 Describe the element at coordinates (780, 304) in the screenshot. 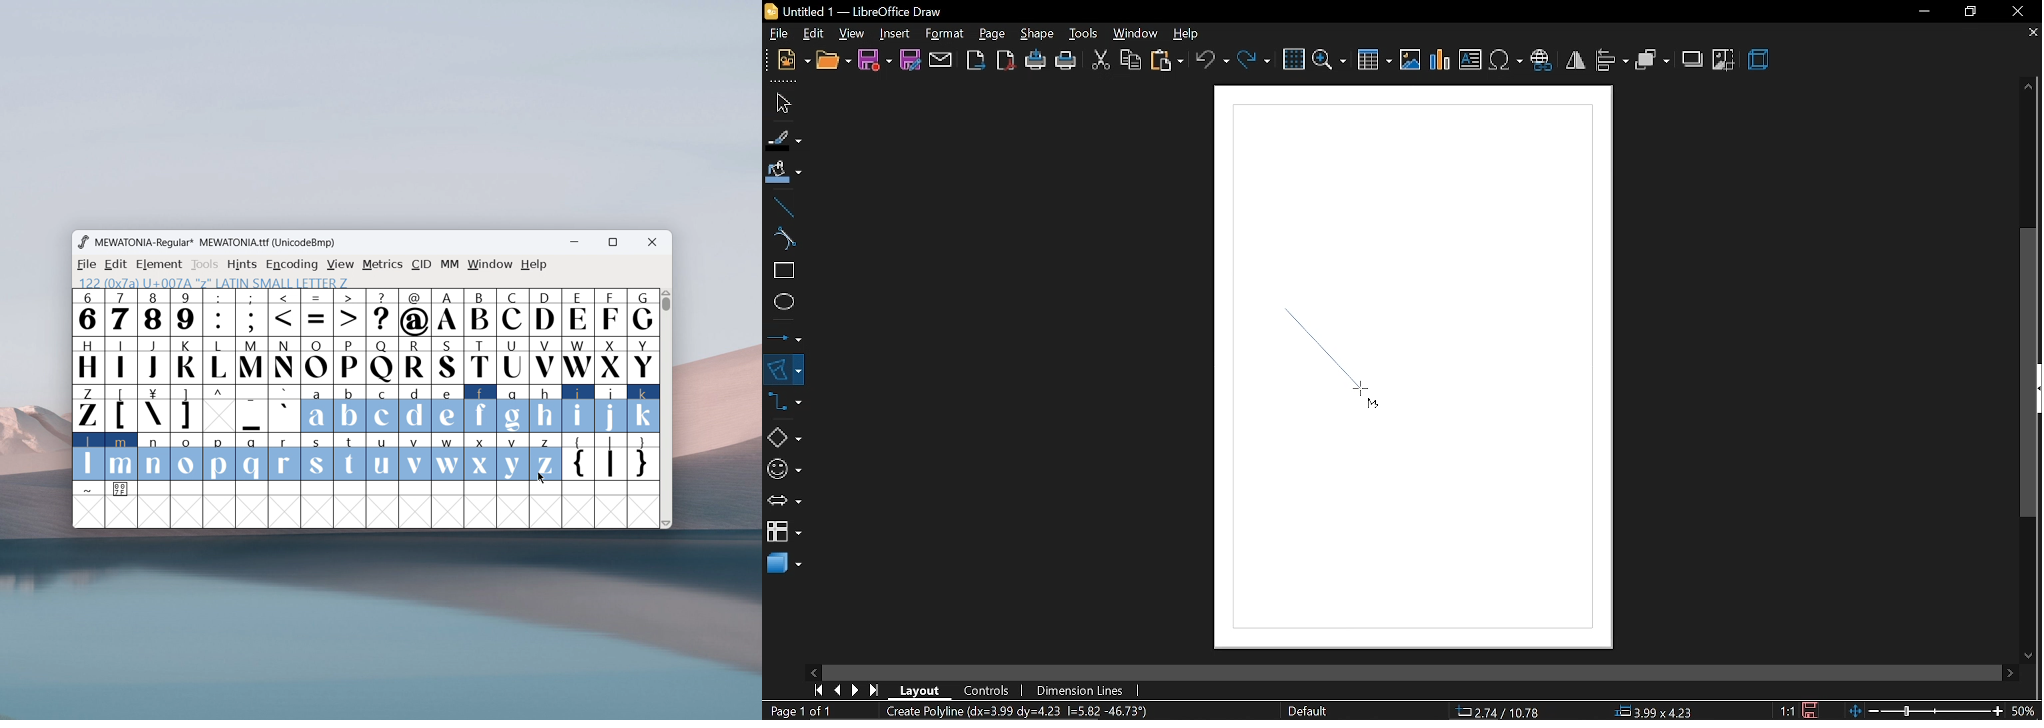

I see `ellipse` at that location.